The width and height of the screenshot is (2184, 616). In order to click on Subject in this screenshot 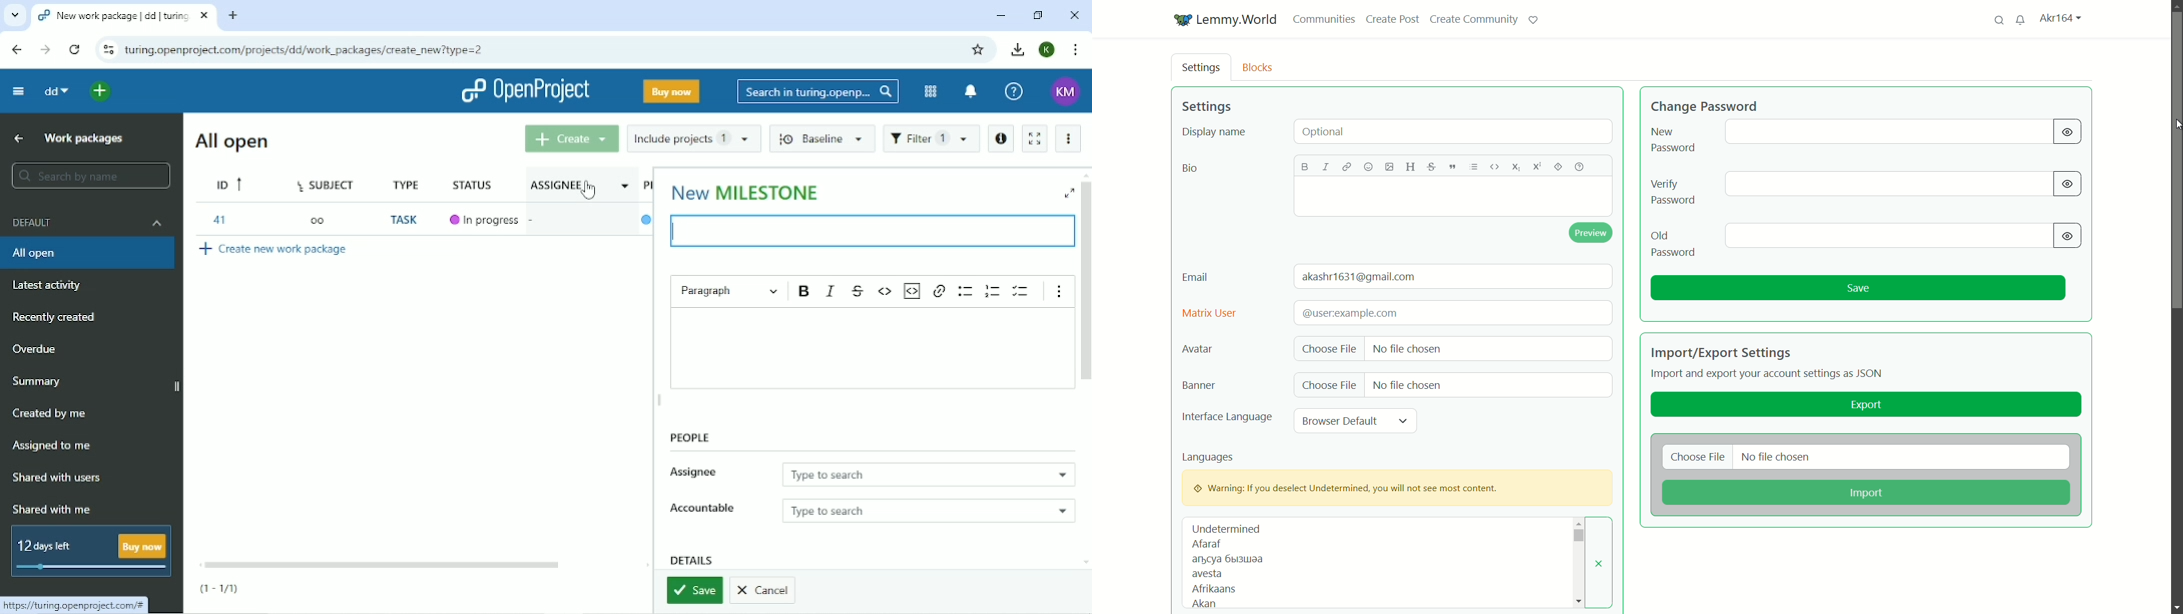, I will do `click(329, 183)`.